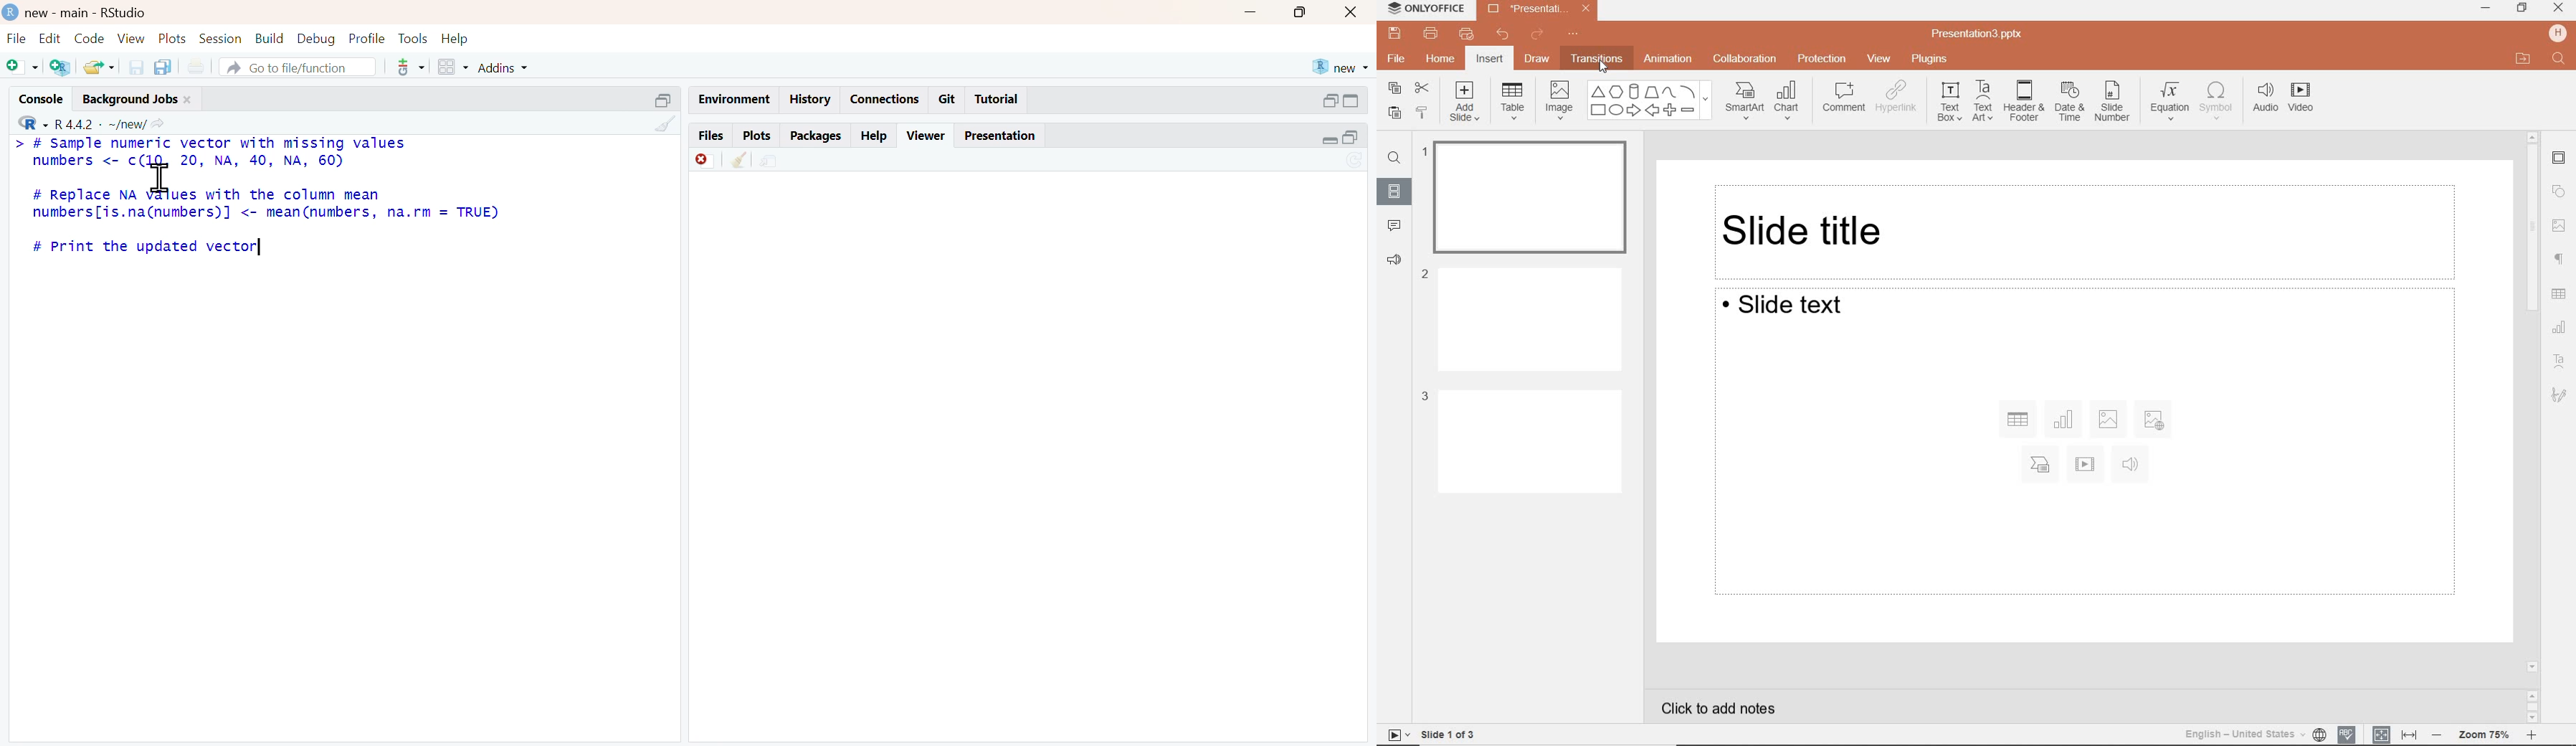  I want to click on save, so click(1394, 34).